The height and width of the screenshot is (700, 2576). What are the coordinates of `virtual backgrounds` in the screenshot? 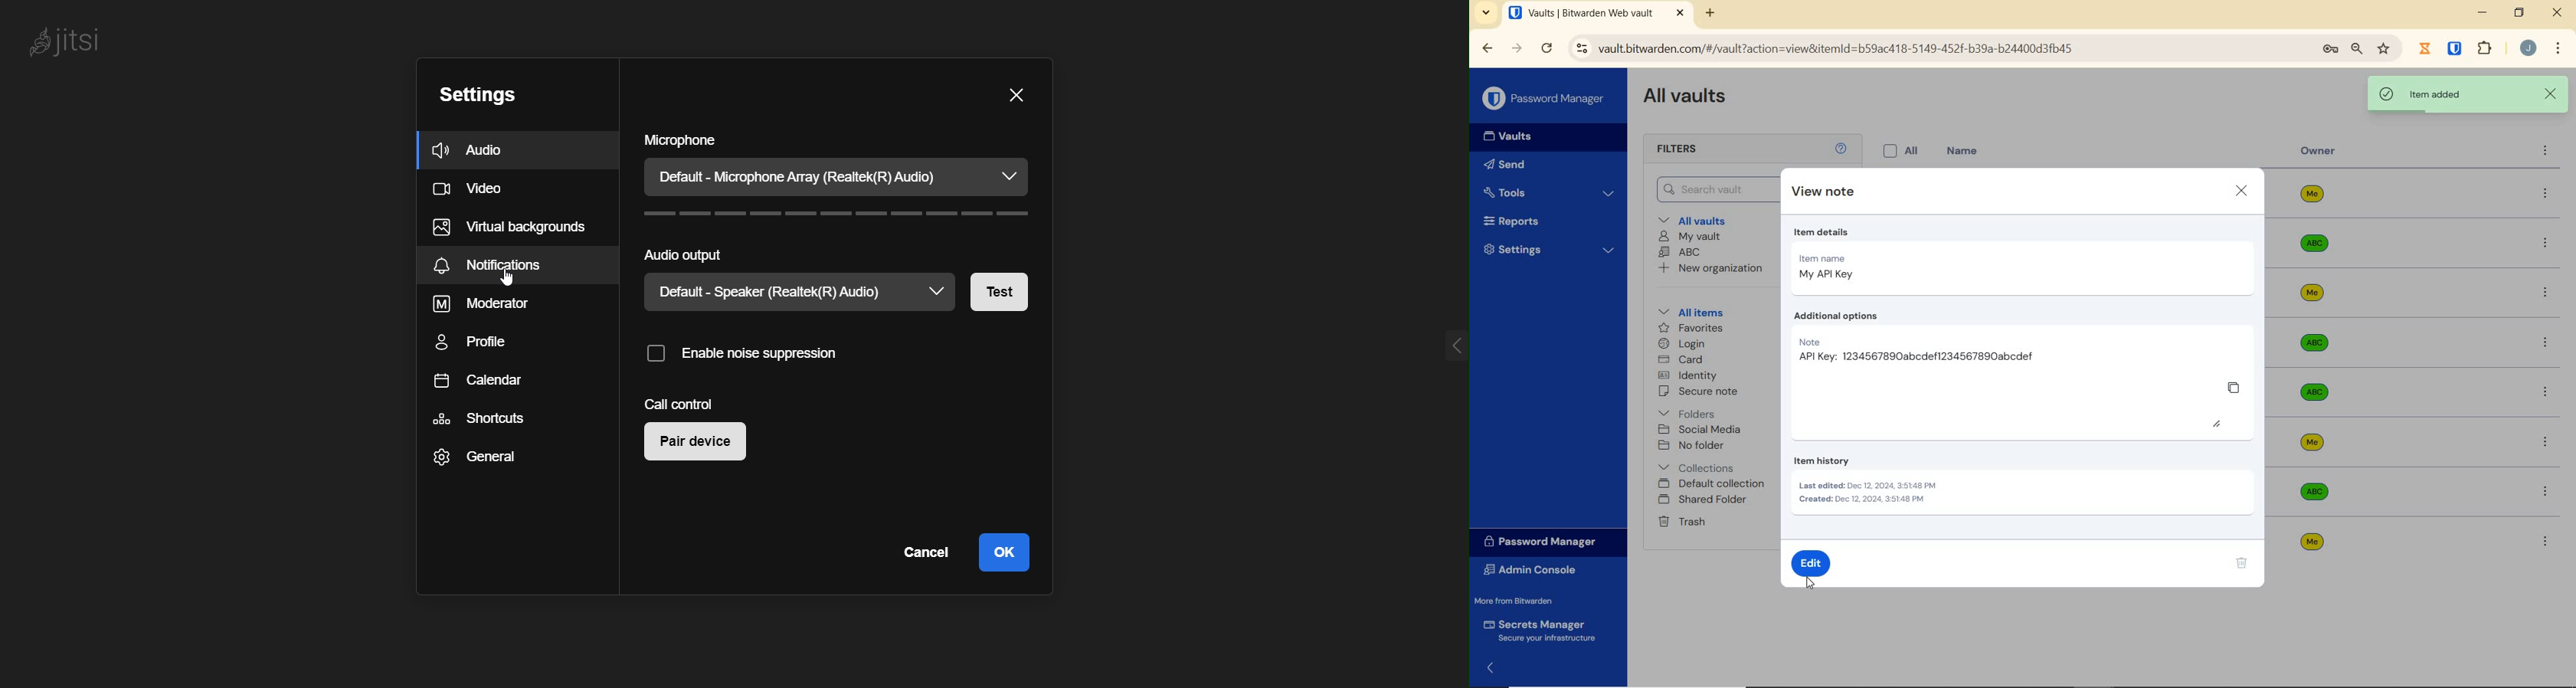 It's located at (519, 227).